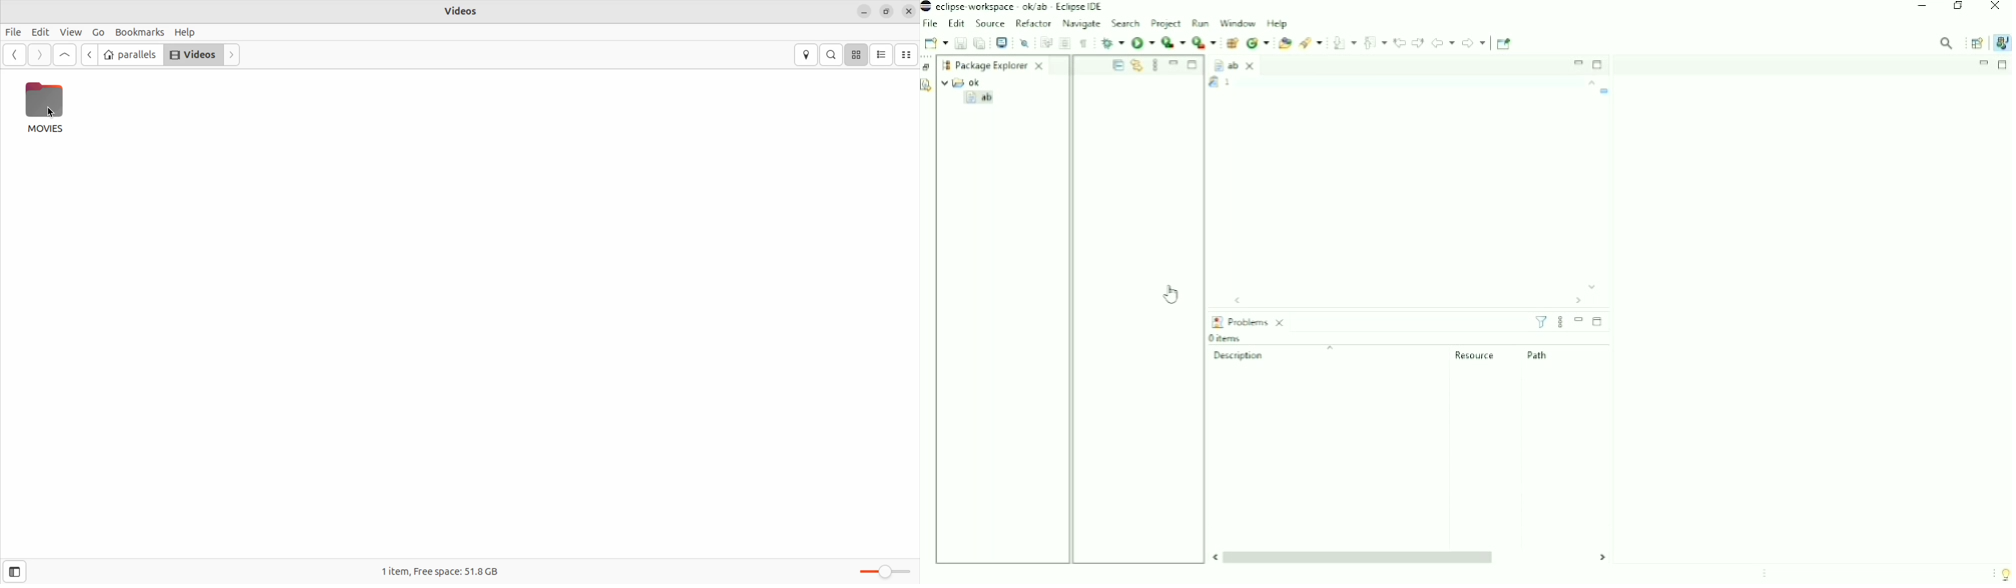 The image size is (2016, 588). I want to click on Previous Annotation, so click(1376, 42).